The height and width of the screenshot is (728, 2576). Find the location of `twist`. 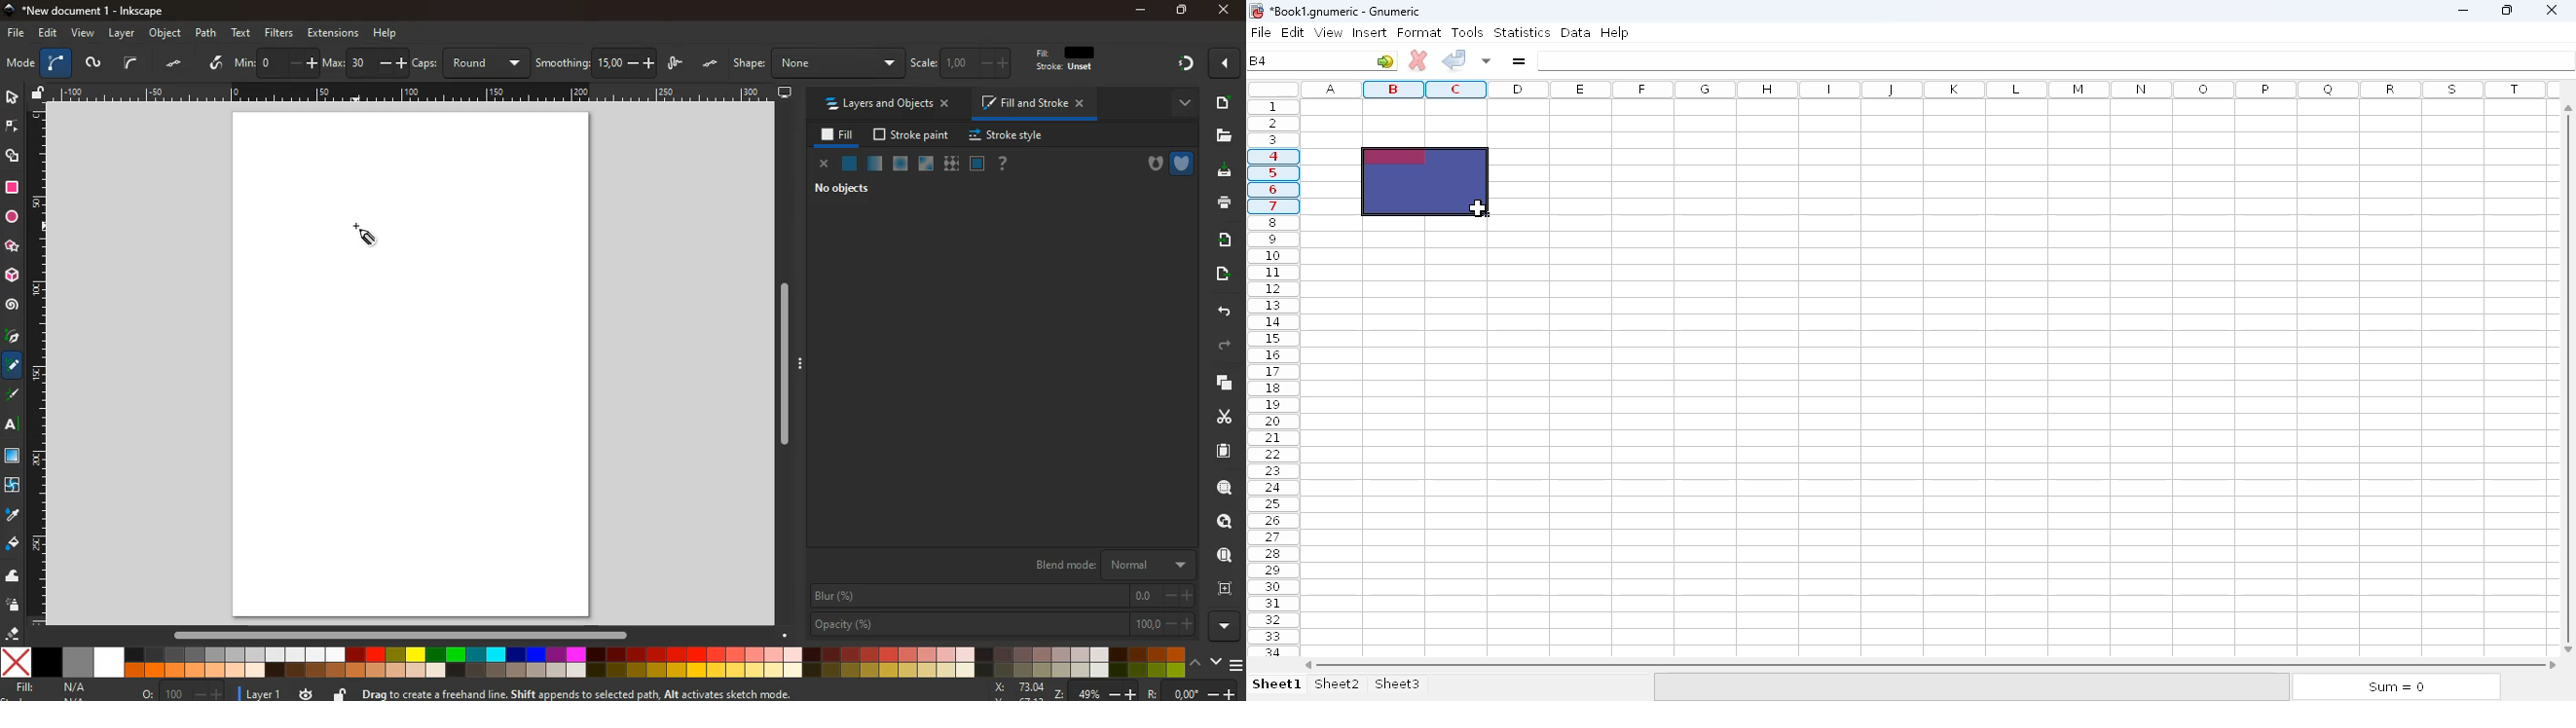

twist is located at coordinates (11, 487).